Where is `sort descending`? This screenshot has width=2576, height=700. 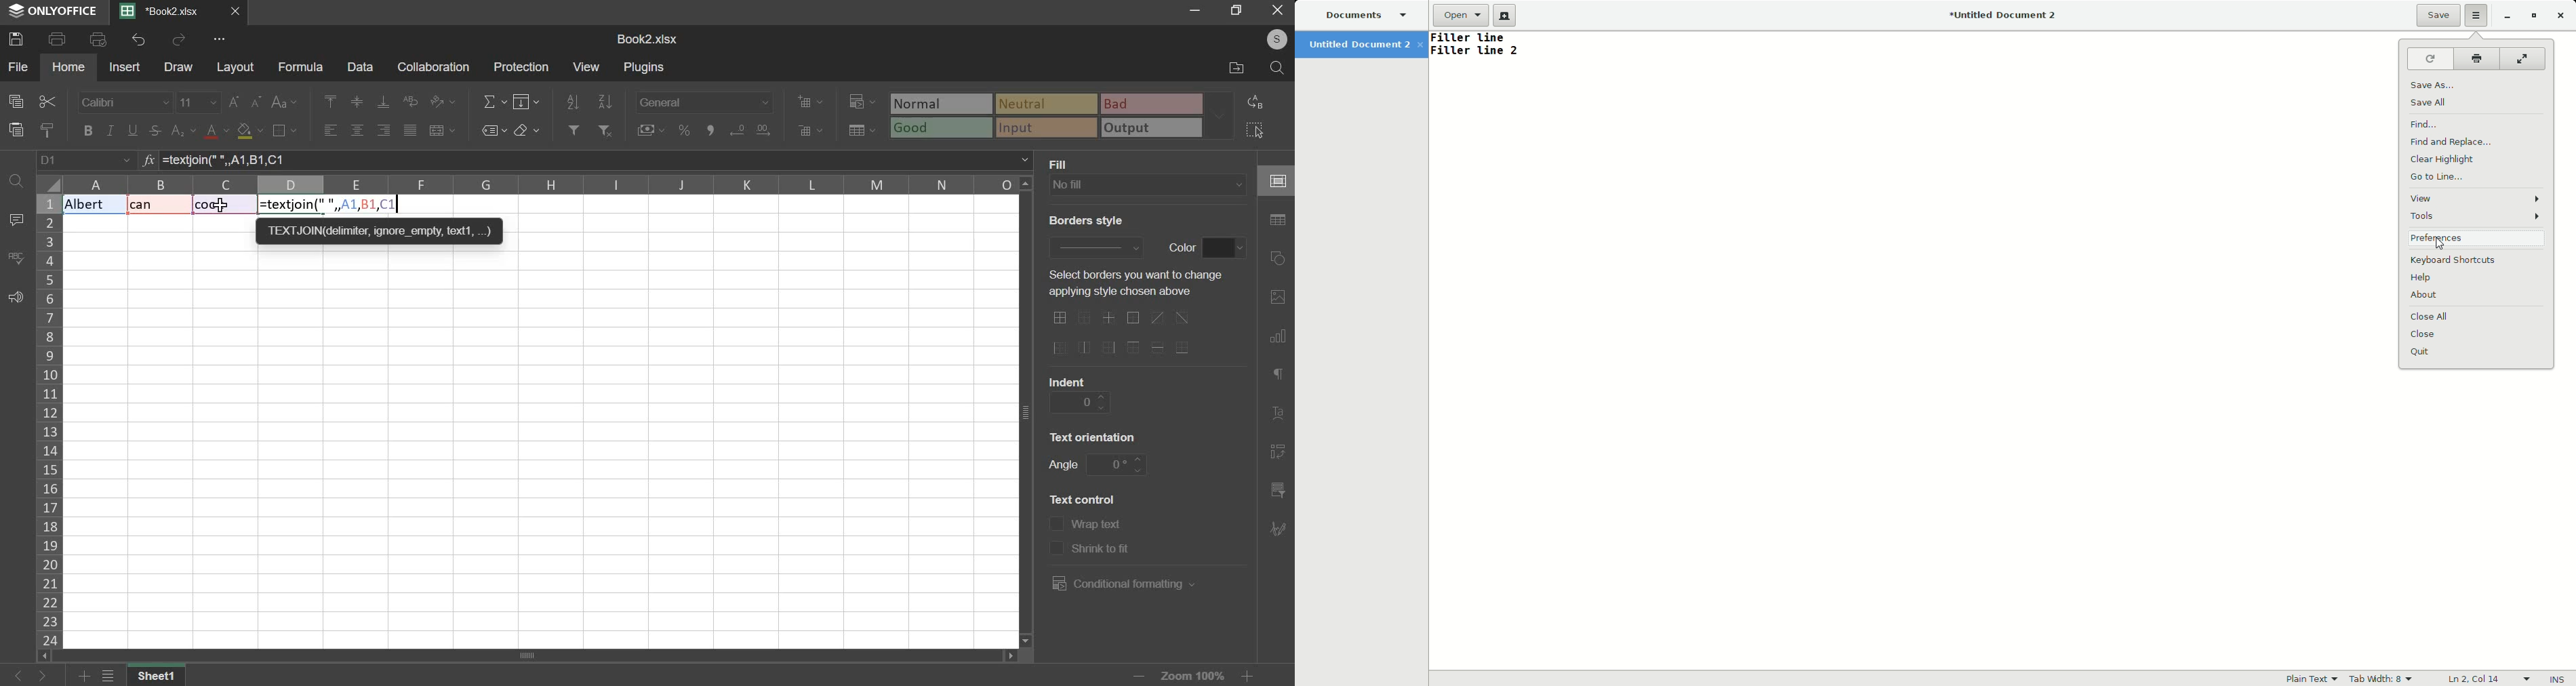
sort descending is located at coordinates (605, 101).